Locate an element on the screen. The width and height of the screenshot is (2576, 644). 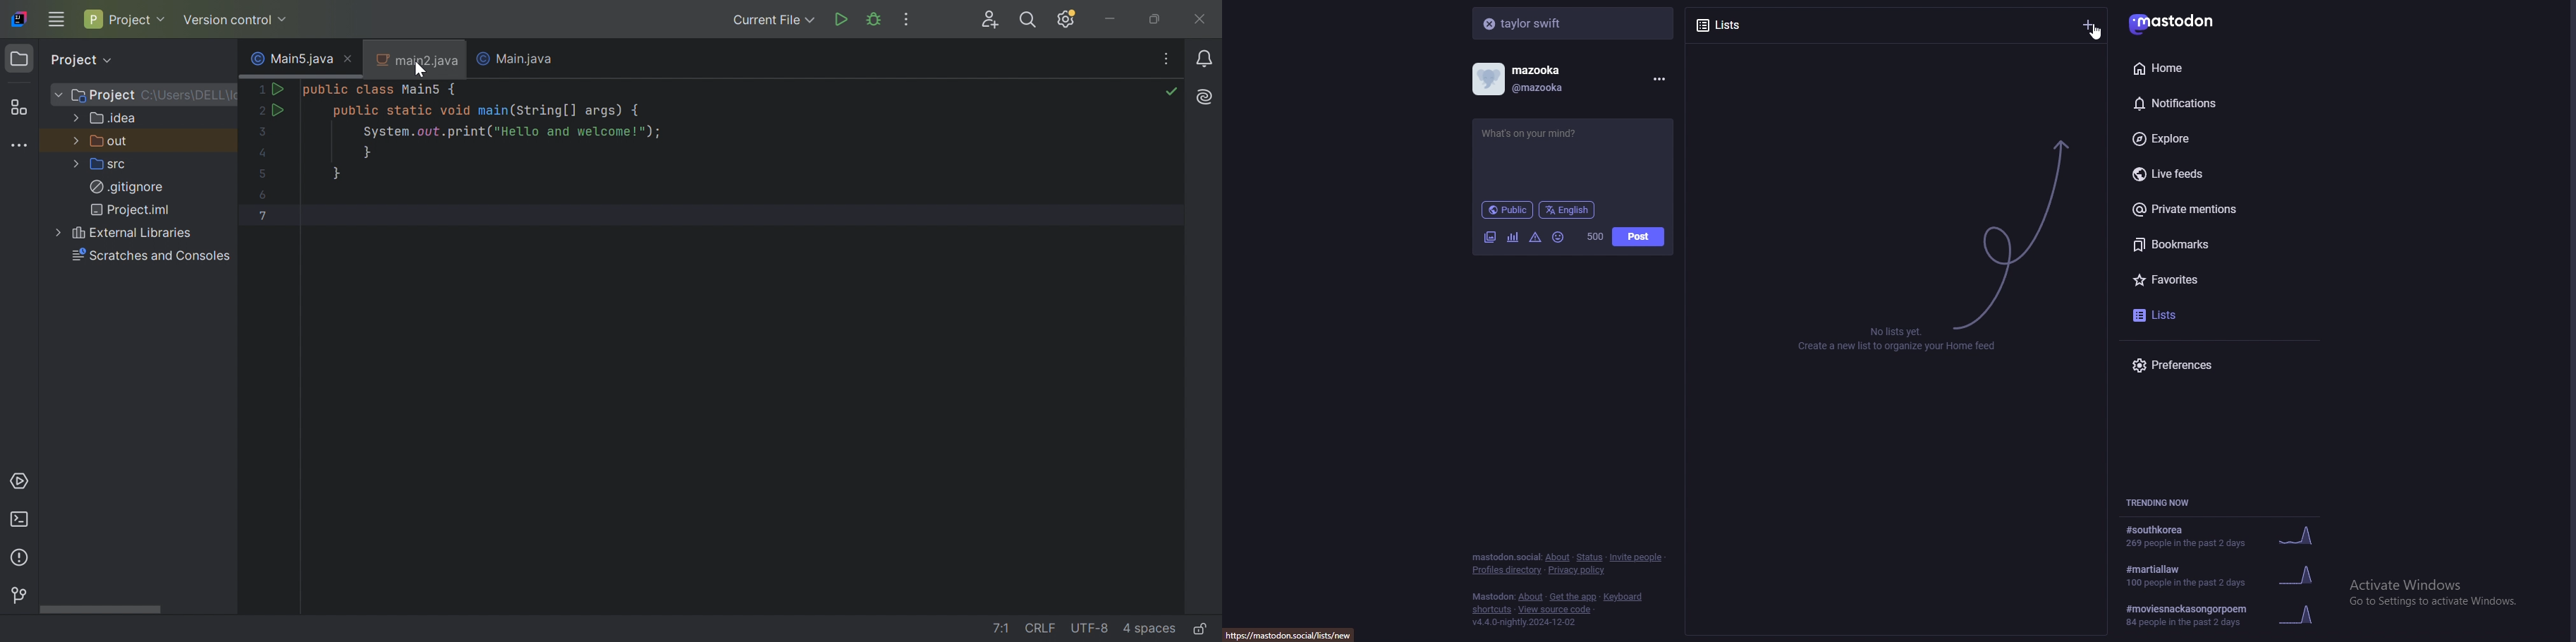
private mentions is located at coordinates (2218, 209).